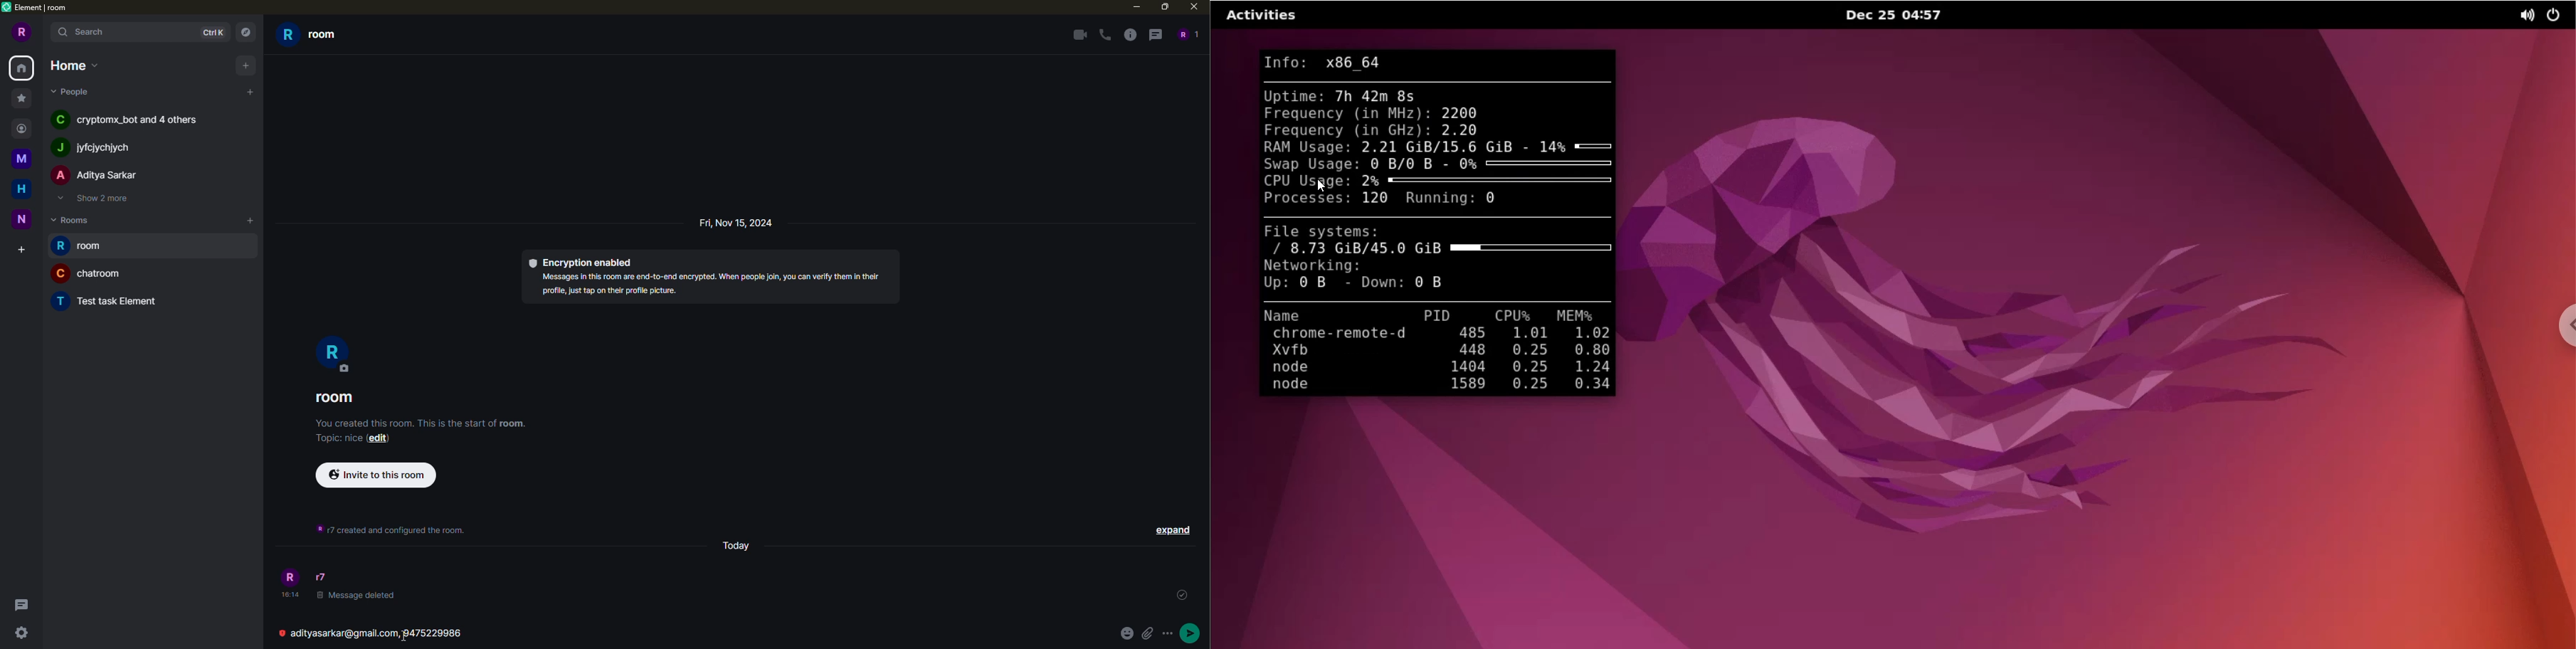 The height and width of the screenshot is (672, 2576). What do you see at coordinates (1190, 35) in the screenshot?
I see `people` at bounding box center [1190, 35].